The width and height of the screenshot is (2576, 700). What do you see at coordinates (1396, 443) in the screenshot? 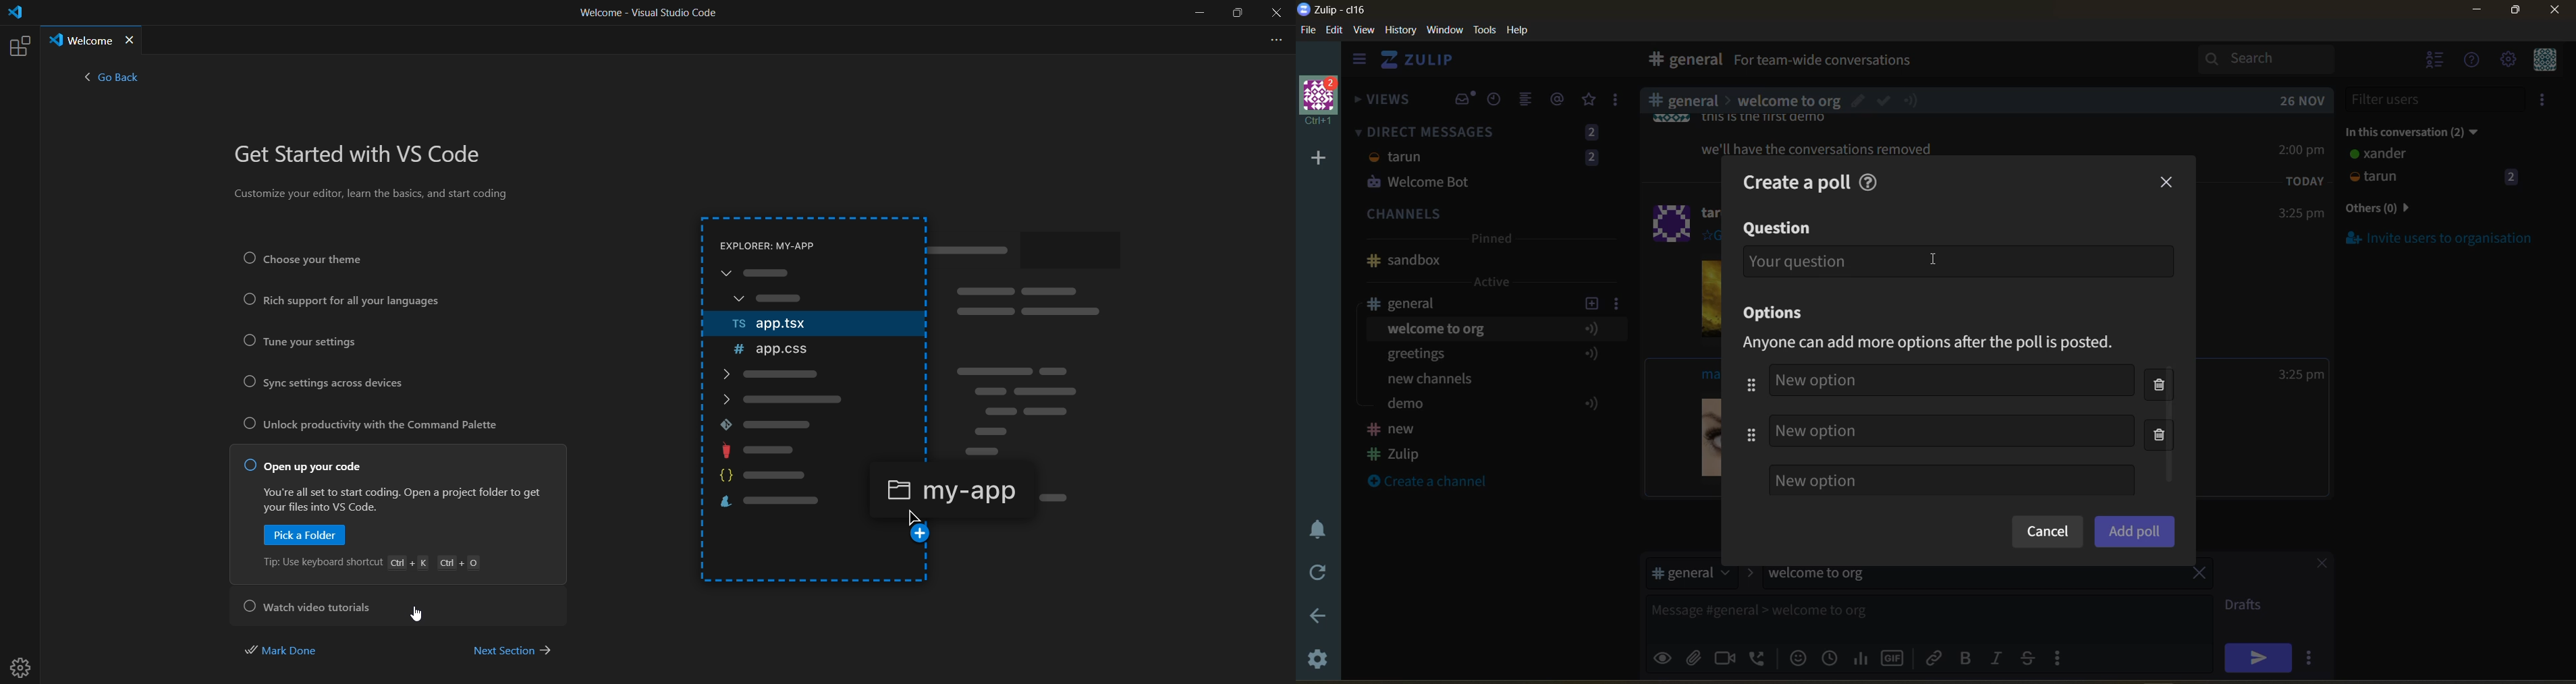
I see `Channel names` at bounding box center [1396, 443].